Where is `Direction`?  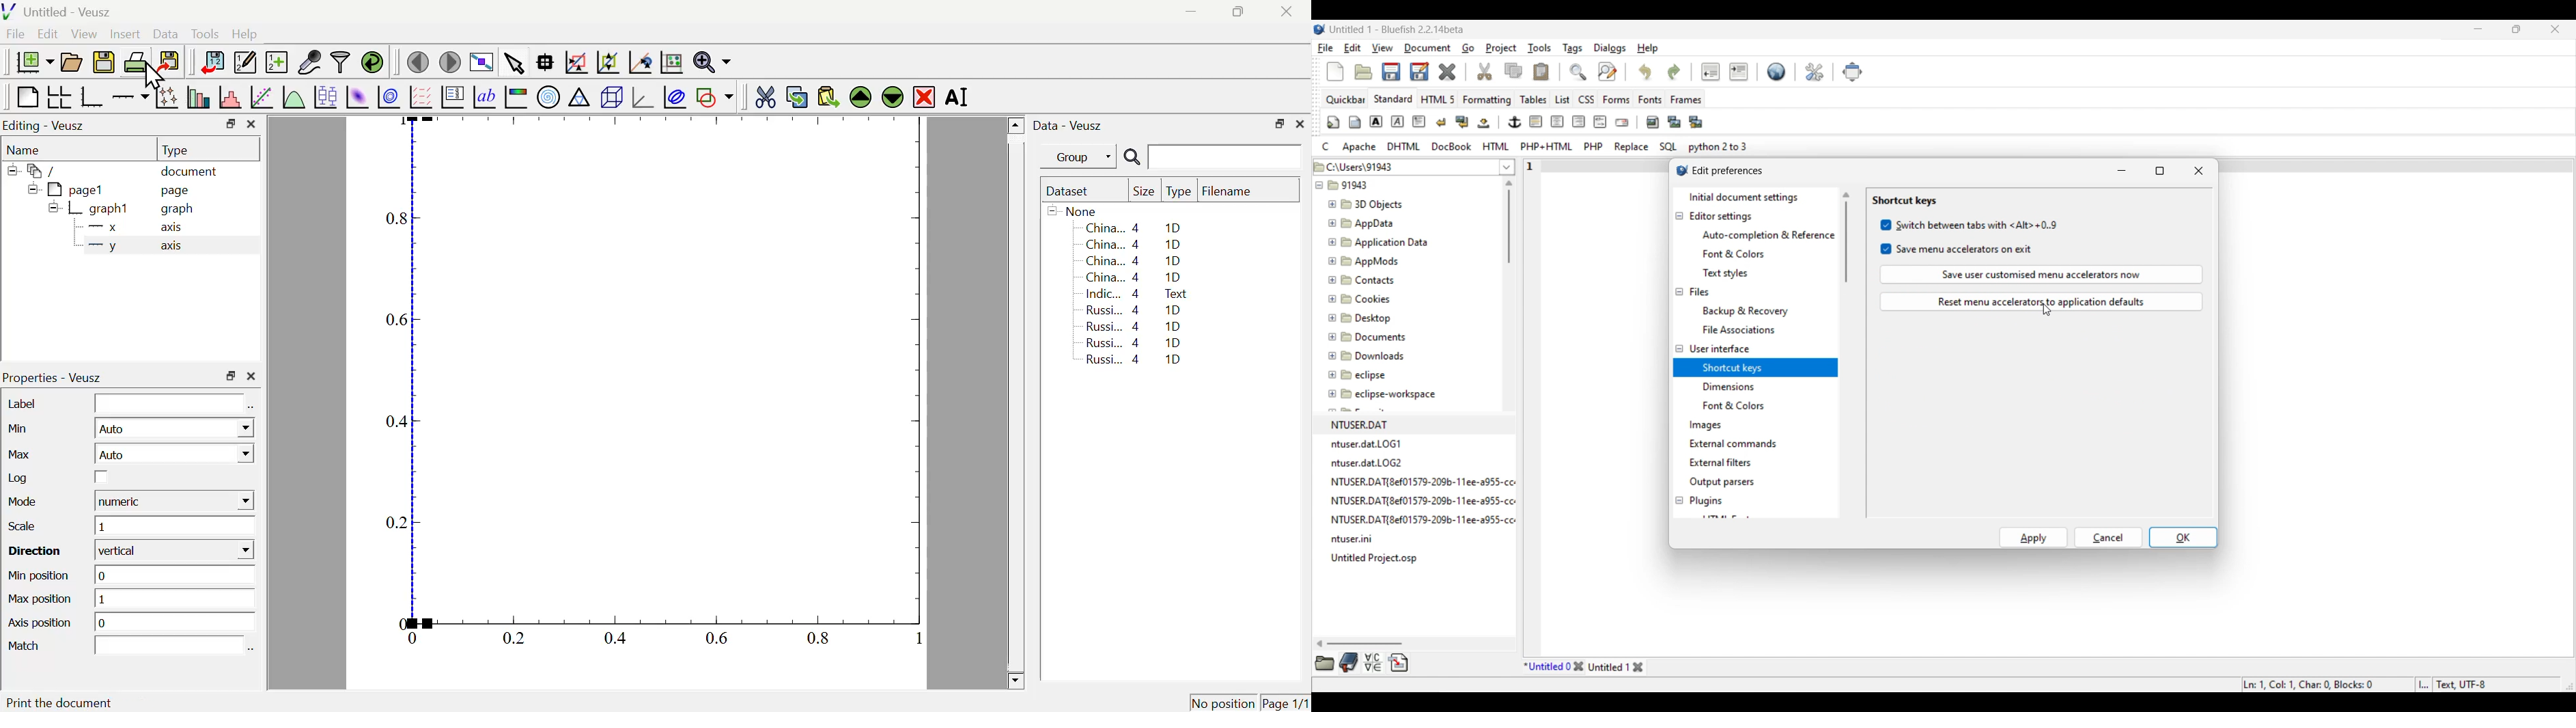
Direction is located at coordinates (37, 551).